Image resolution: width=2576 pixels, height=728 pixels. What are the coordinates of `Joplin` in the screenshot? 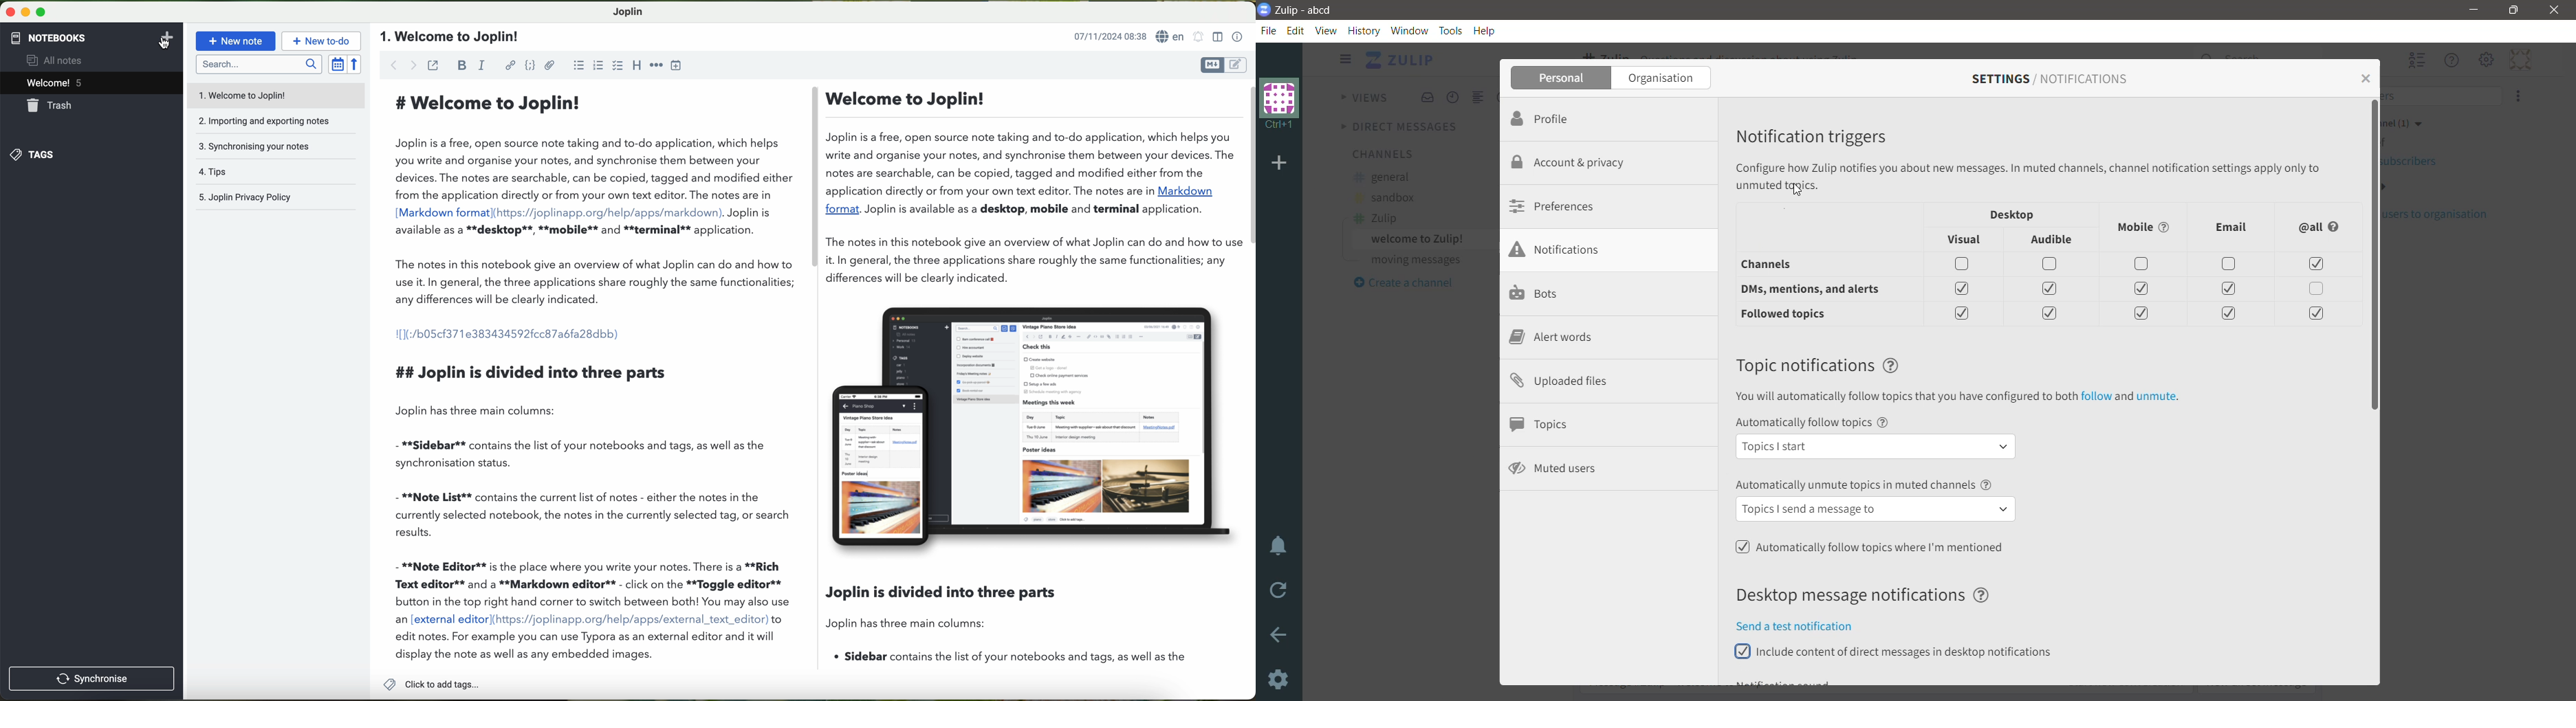 It's located at (629, 11).